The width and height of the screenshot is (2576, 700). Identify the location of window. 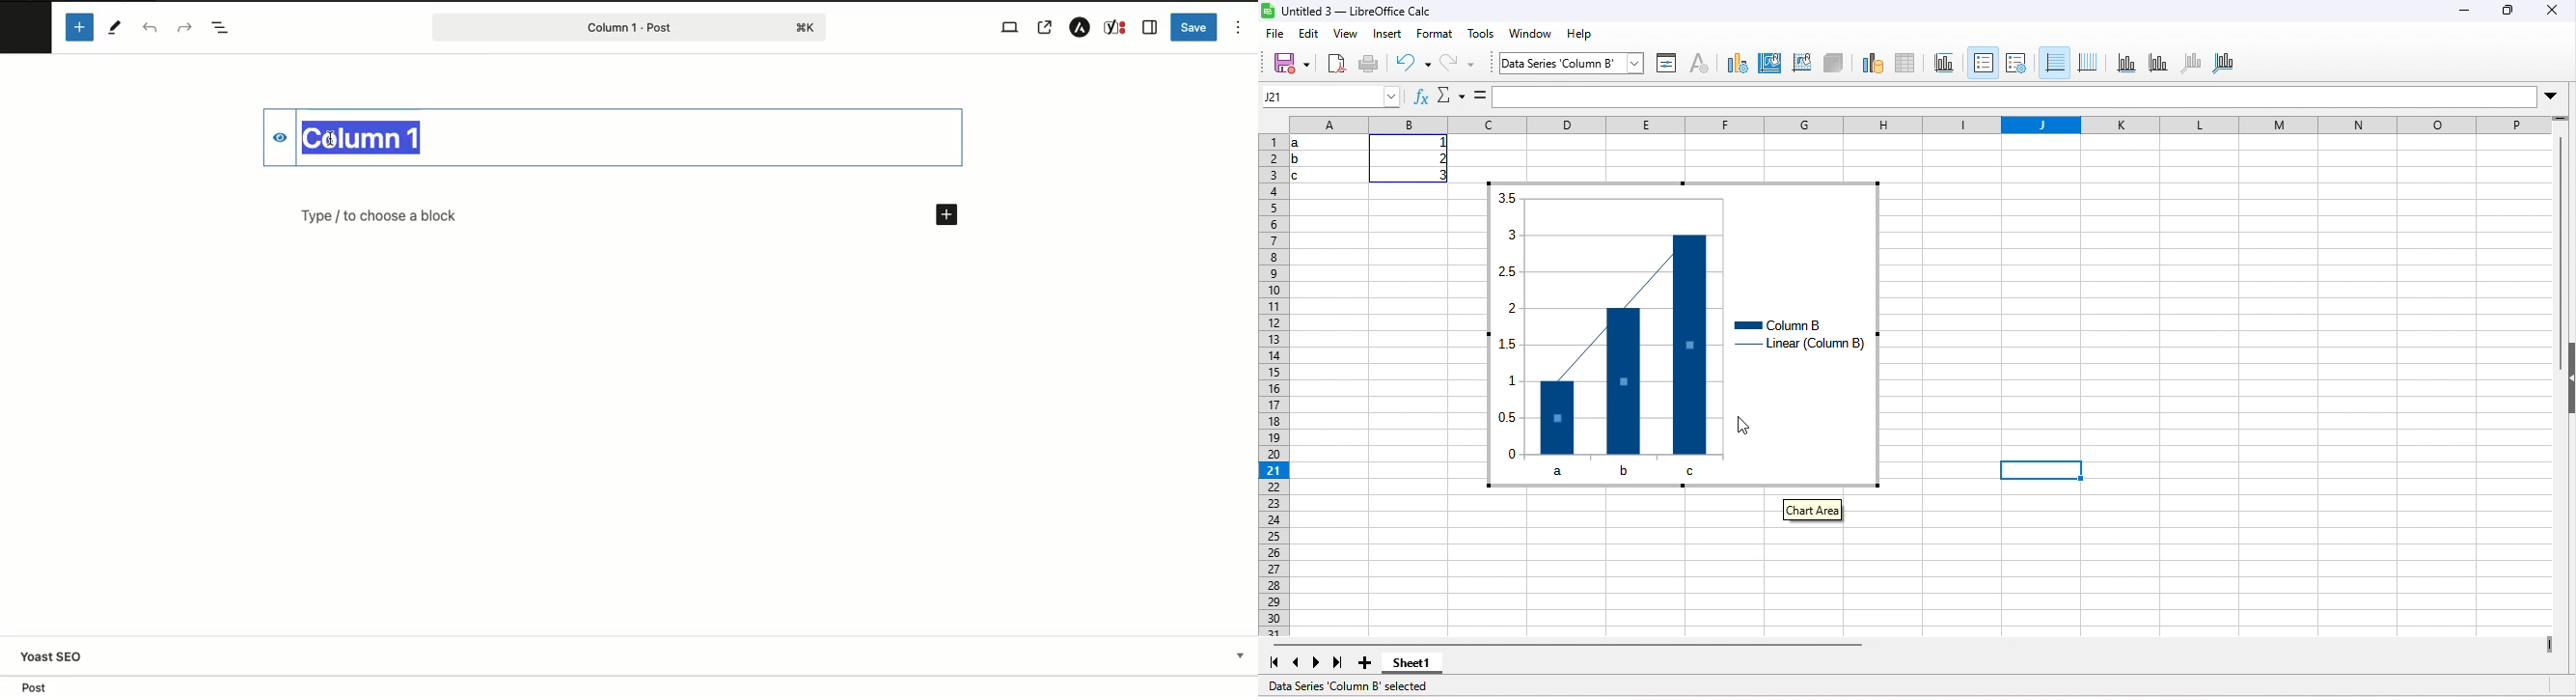
(1534, 36).